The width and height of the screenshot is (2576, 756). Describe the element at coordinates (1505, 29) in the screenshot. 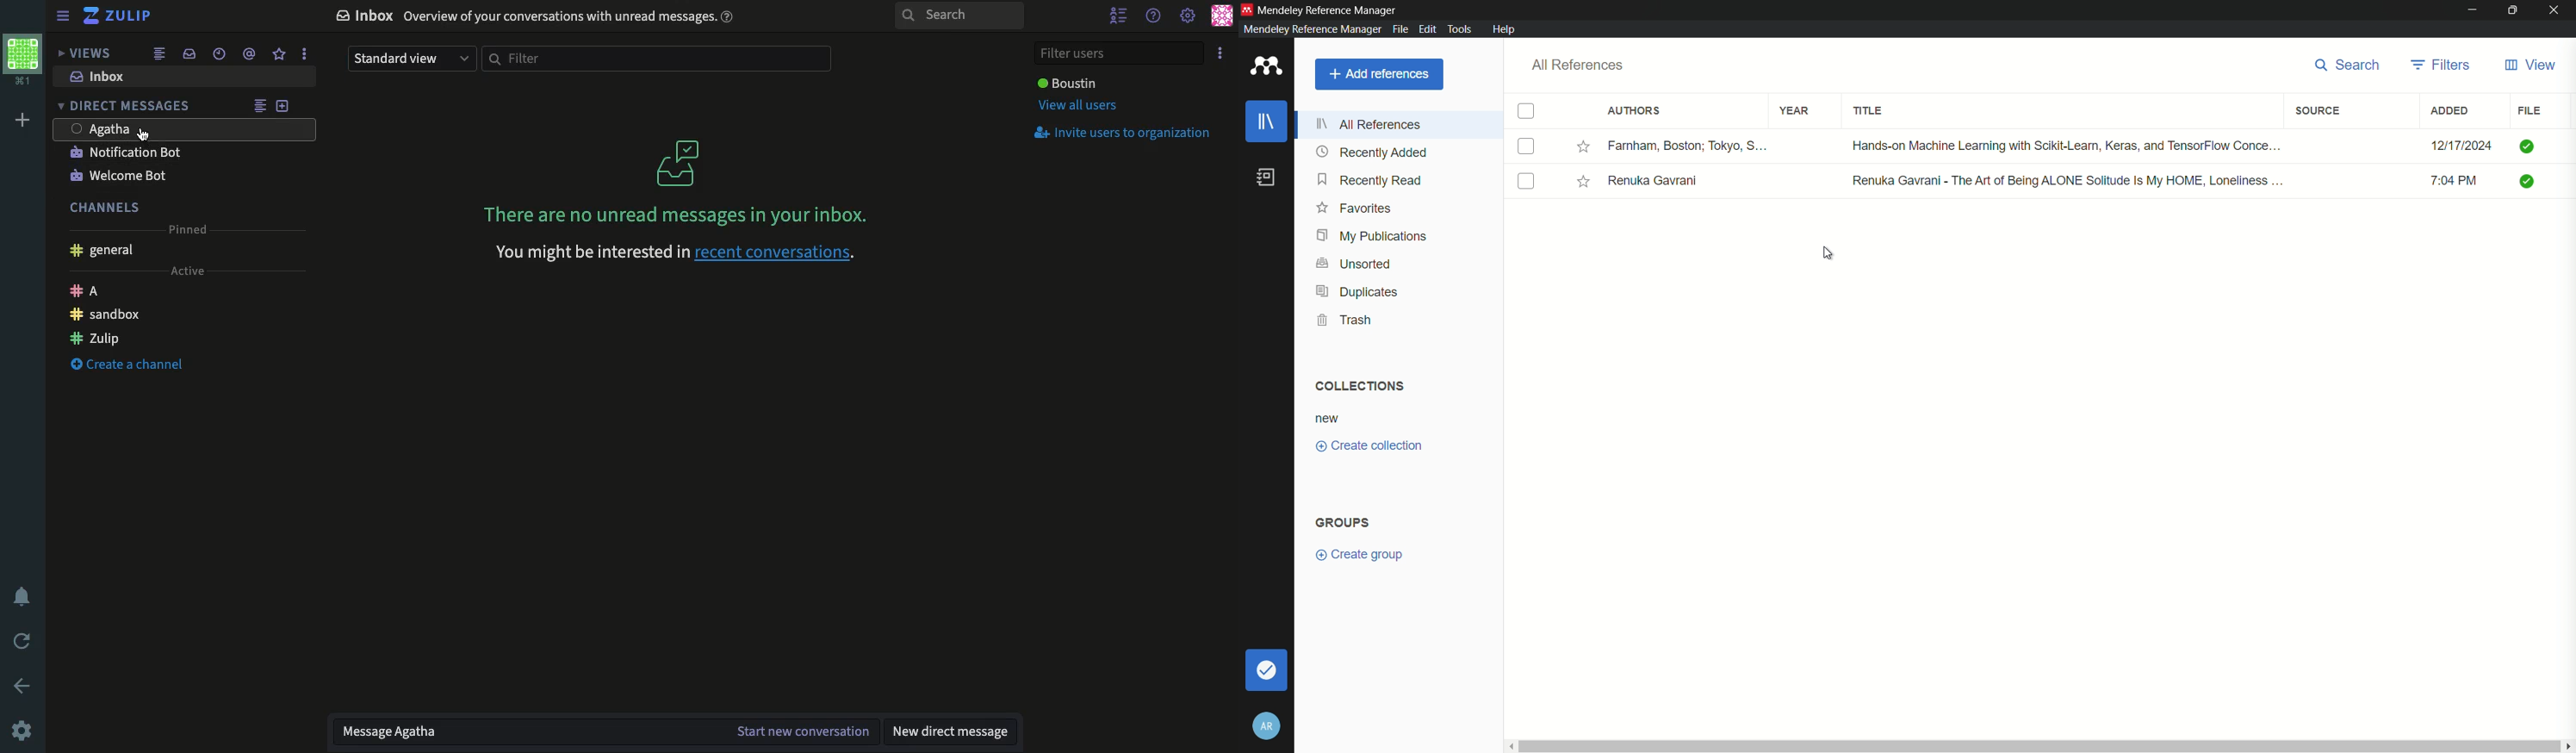

I see `help menu` at that location.